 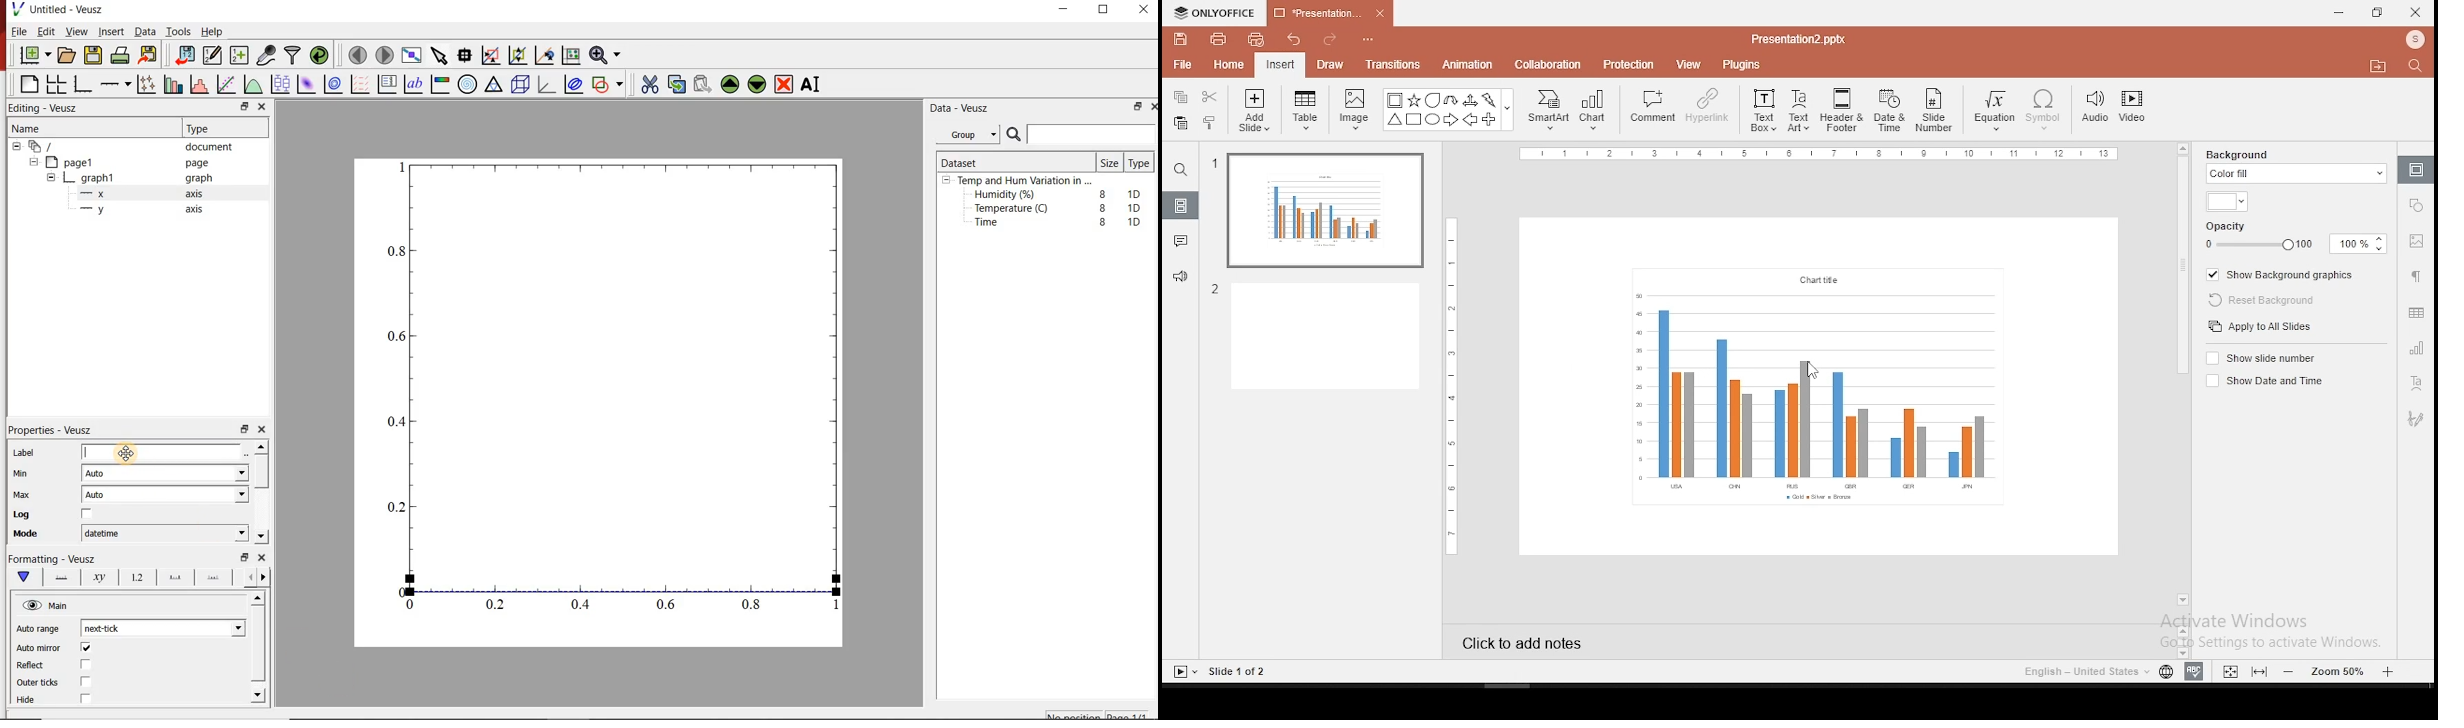 What do you see at coordinates (1816, 386) in the screenshot?
I see `bar chart` at bounding box center [1816, 386].